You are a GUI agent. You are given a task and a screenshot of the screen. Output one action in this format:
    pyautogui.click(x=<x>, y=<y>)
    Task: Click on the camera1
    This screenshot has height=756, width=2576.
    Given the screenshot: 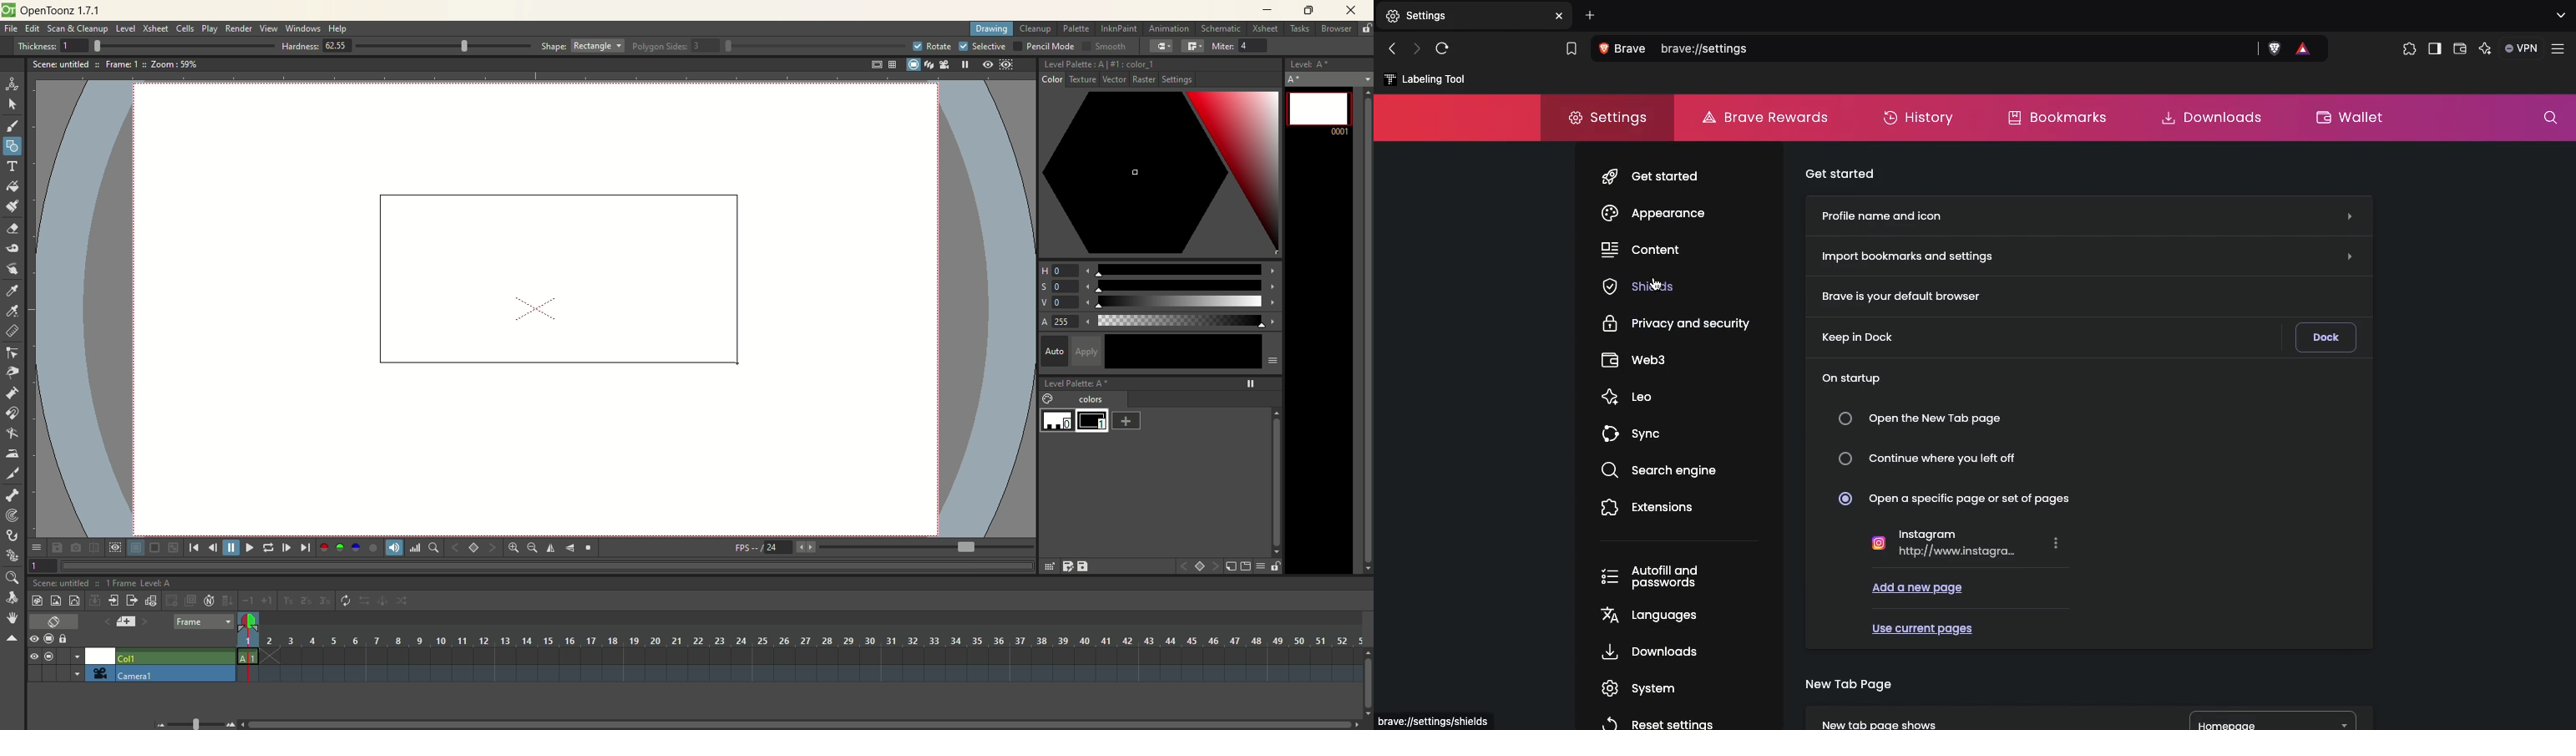 What is the action you would take?
    pyautogui.click(x=175, y=673)
    